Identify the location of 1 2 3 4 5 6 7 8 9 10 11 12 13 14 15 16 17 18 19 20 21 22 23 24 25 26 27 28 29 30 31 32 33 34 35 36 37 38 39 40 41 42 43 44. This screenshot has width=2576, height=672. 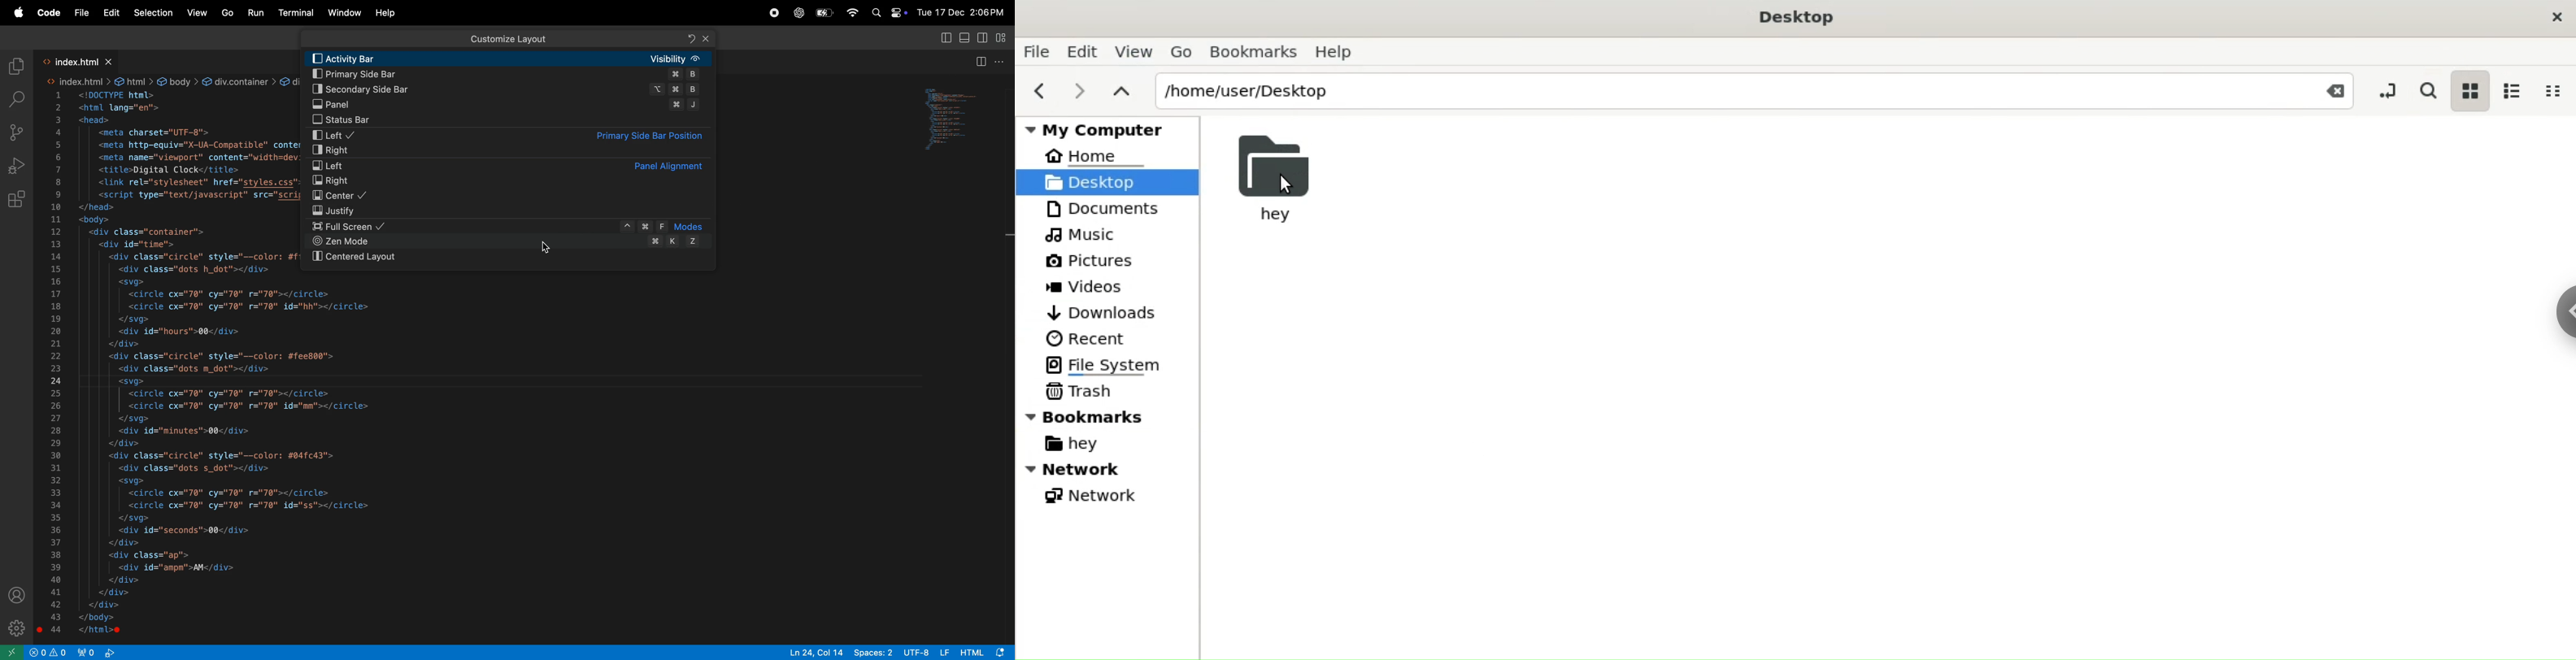
(54, 364).